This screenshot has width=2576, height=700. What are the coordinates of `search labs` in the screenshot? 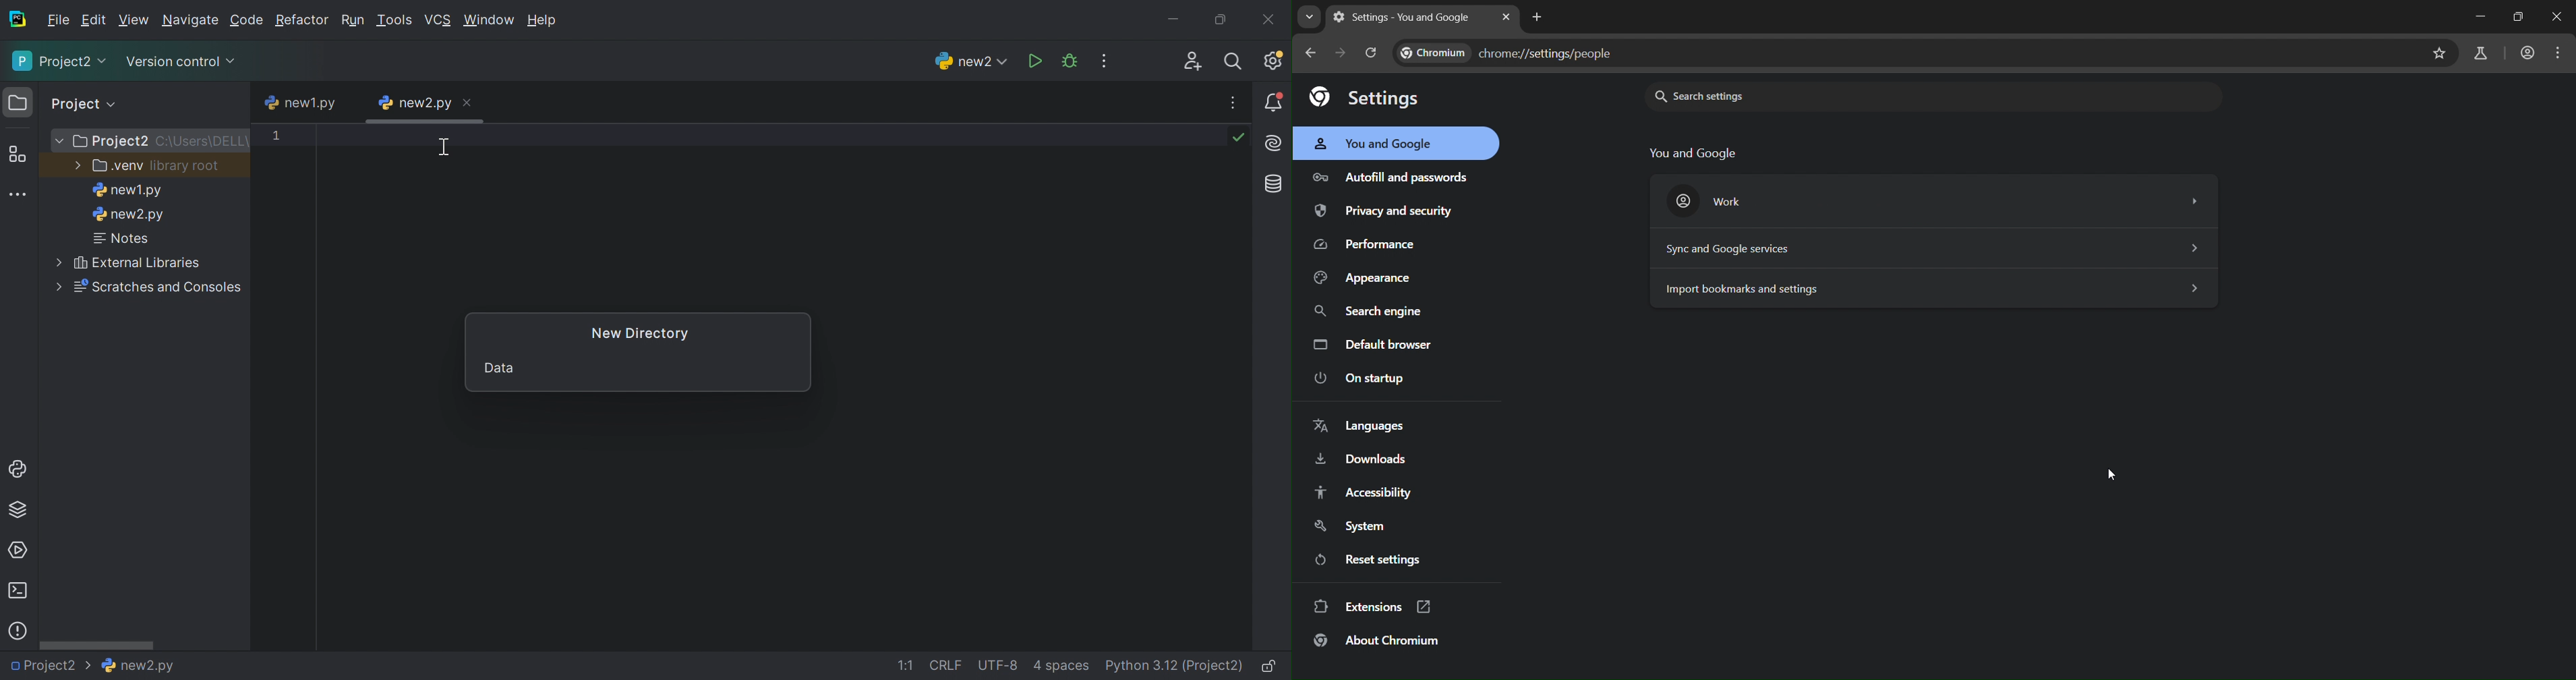 It's located at (2476, 54).